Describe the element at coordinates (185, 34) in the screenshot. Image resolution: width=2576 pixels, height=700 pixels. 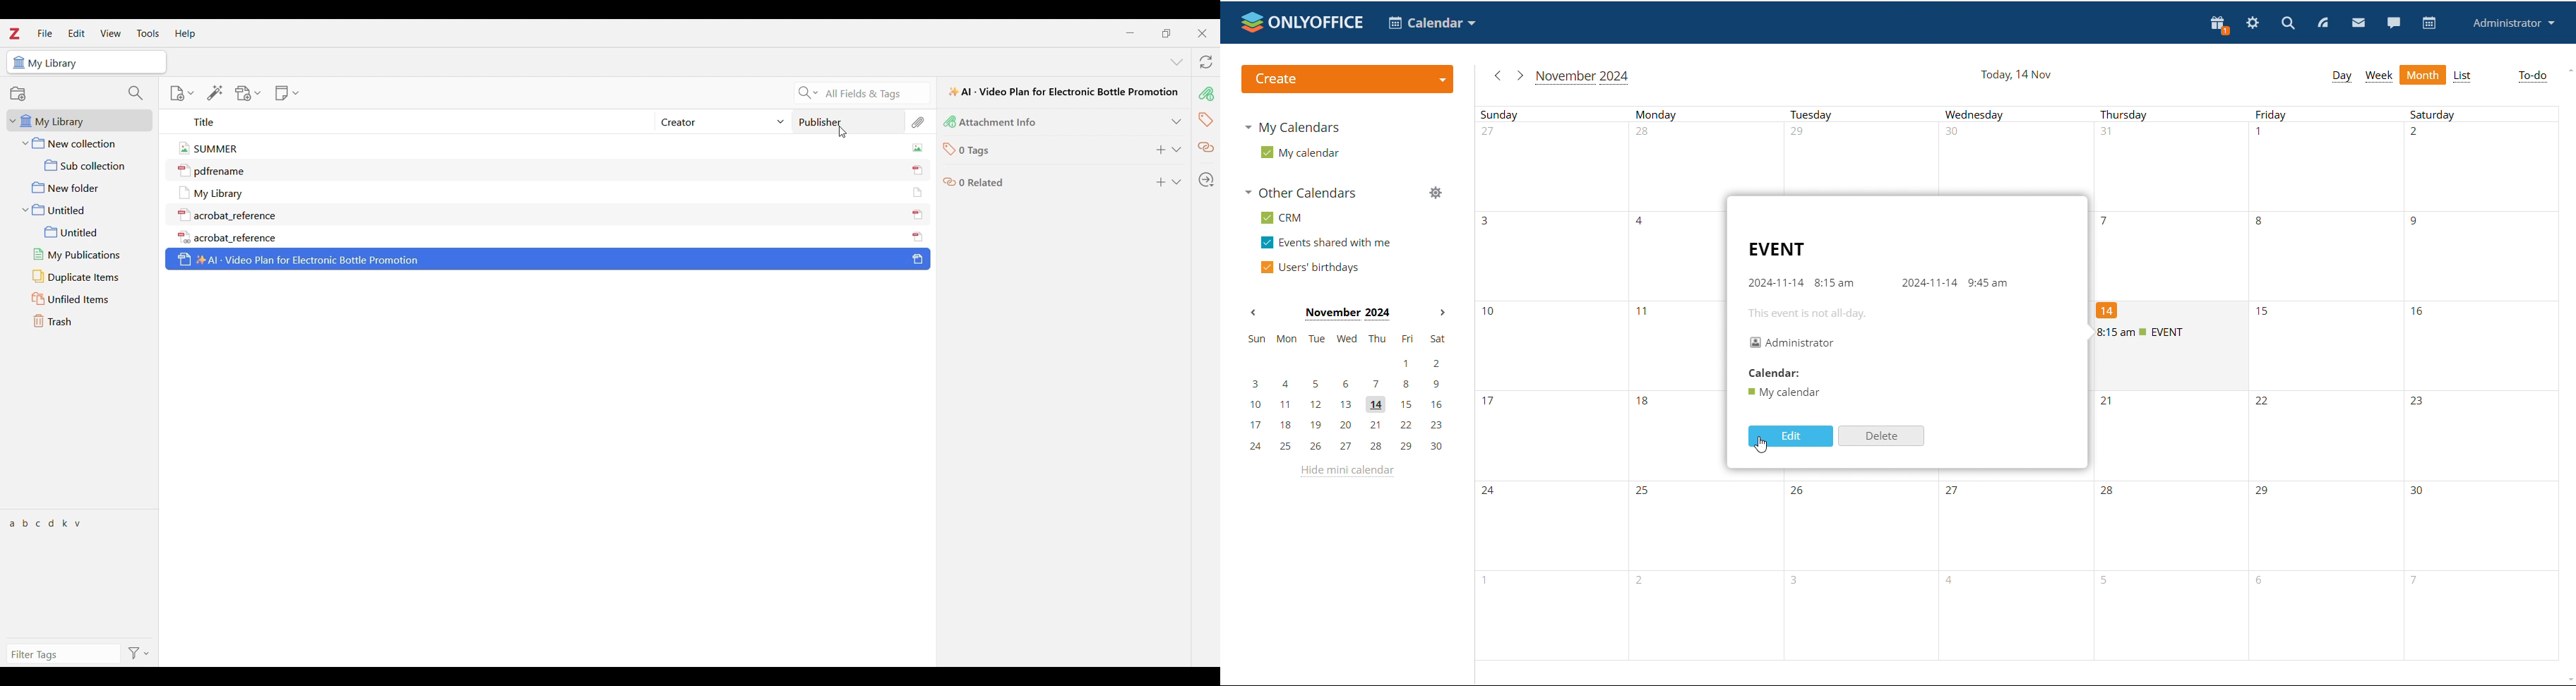
I see `Help menu` at that location.